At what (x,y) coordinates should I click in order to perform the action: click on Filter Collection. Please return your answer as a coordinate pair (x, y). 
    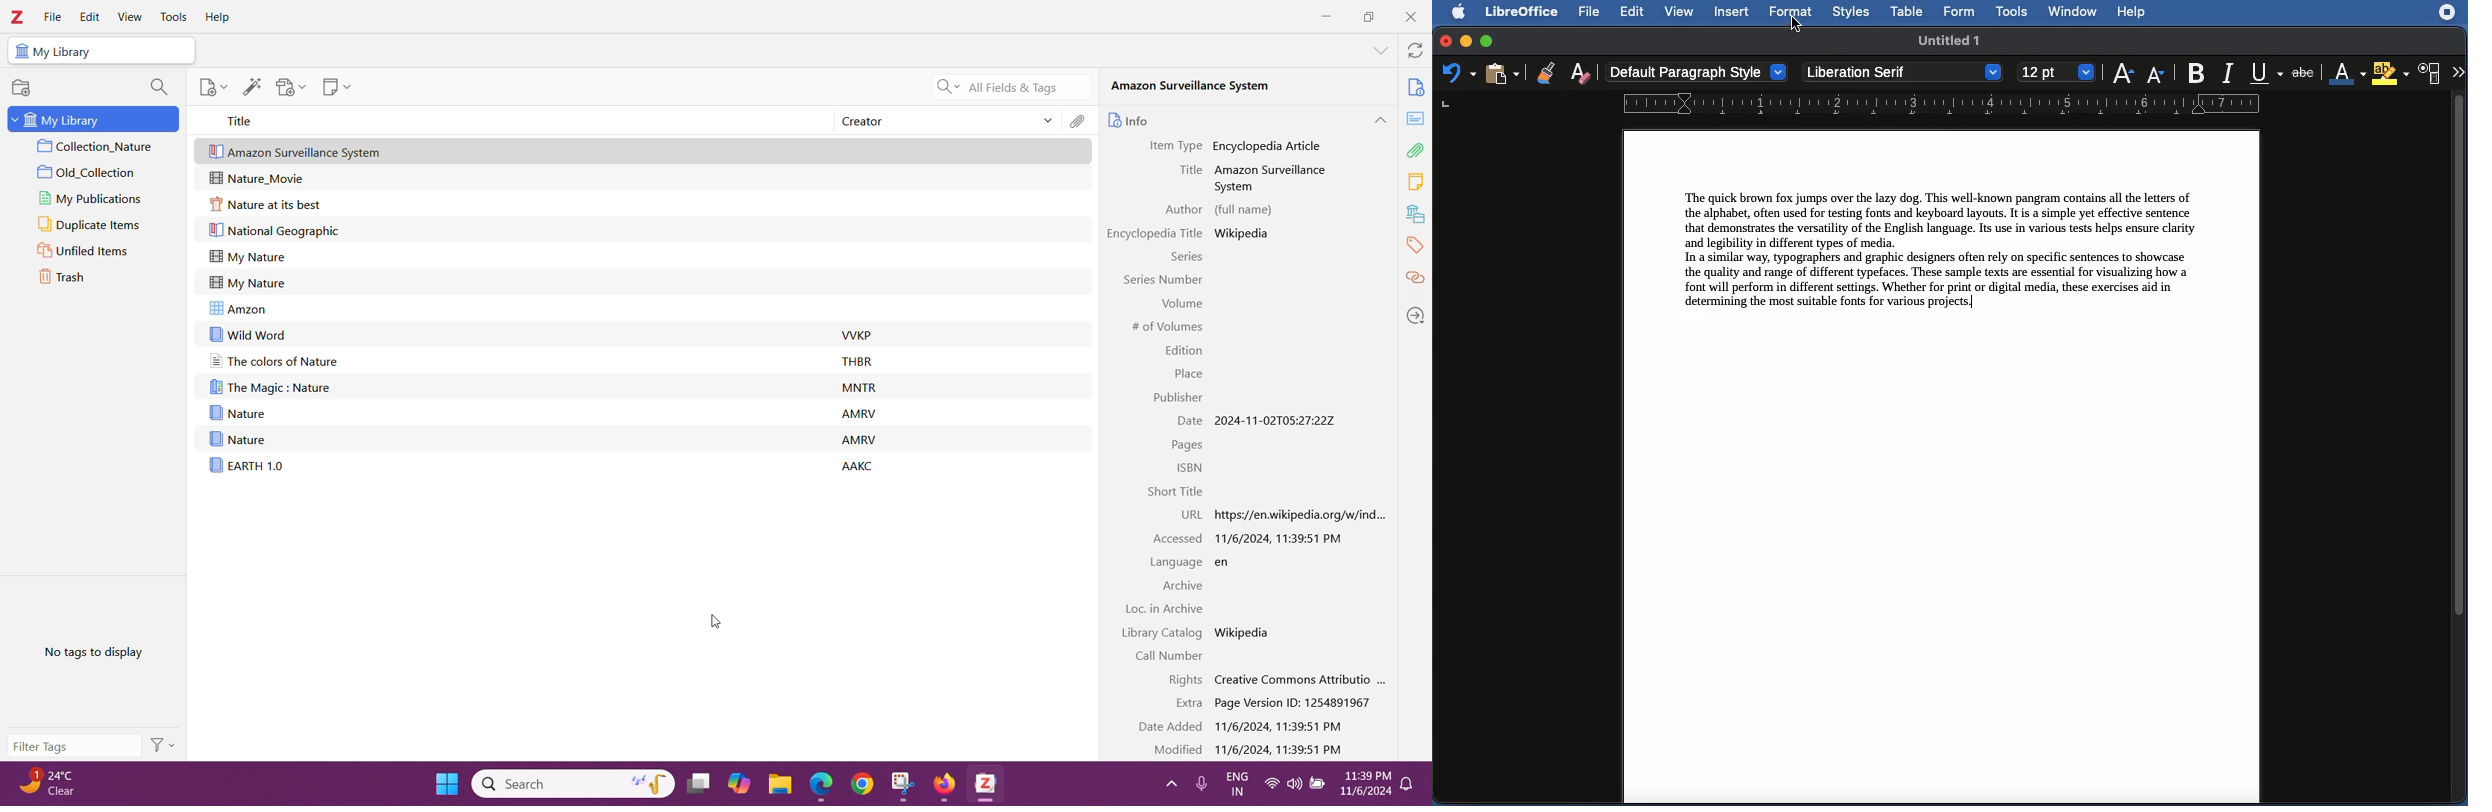
    Looking at the image, I should click on (159, 87).